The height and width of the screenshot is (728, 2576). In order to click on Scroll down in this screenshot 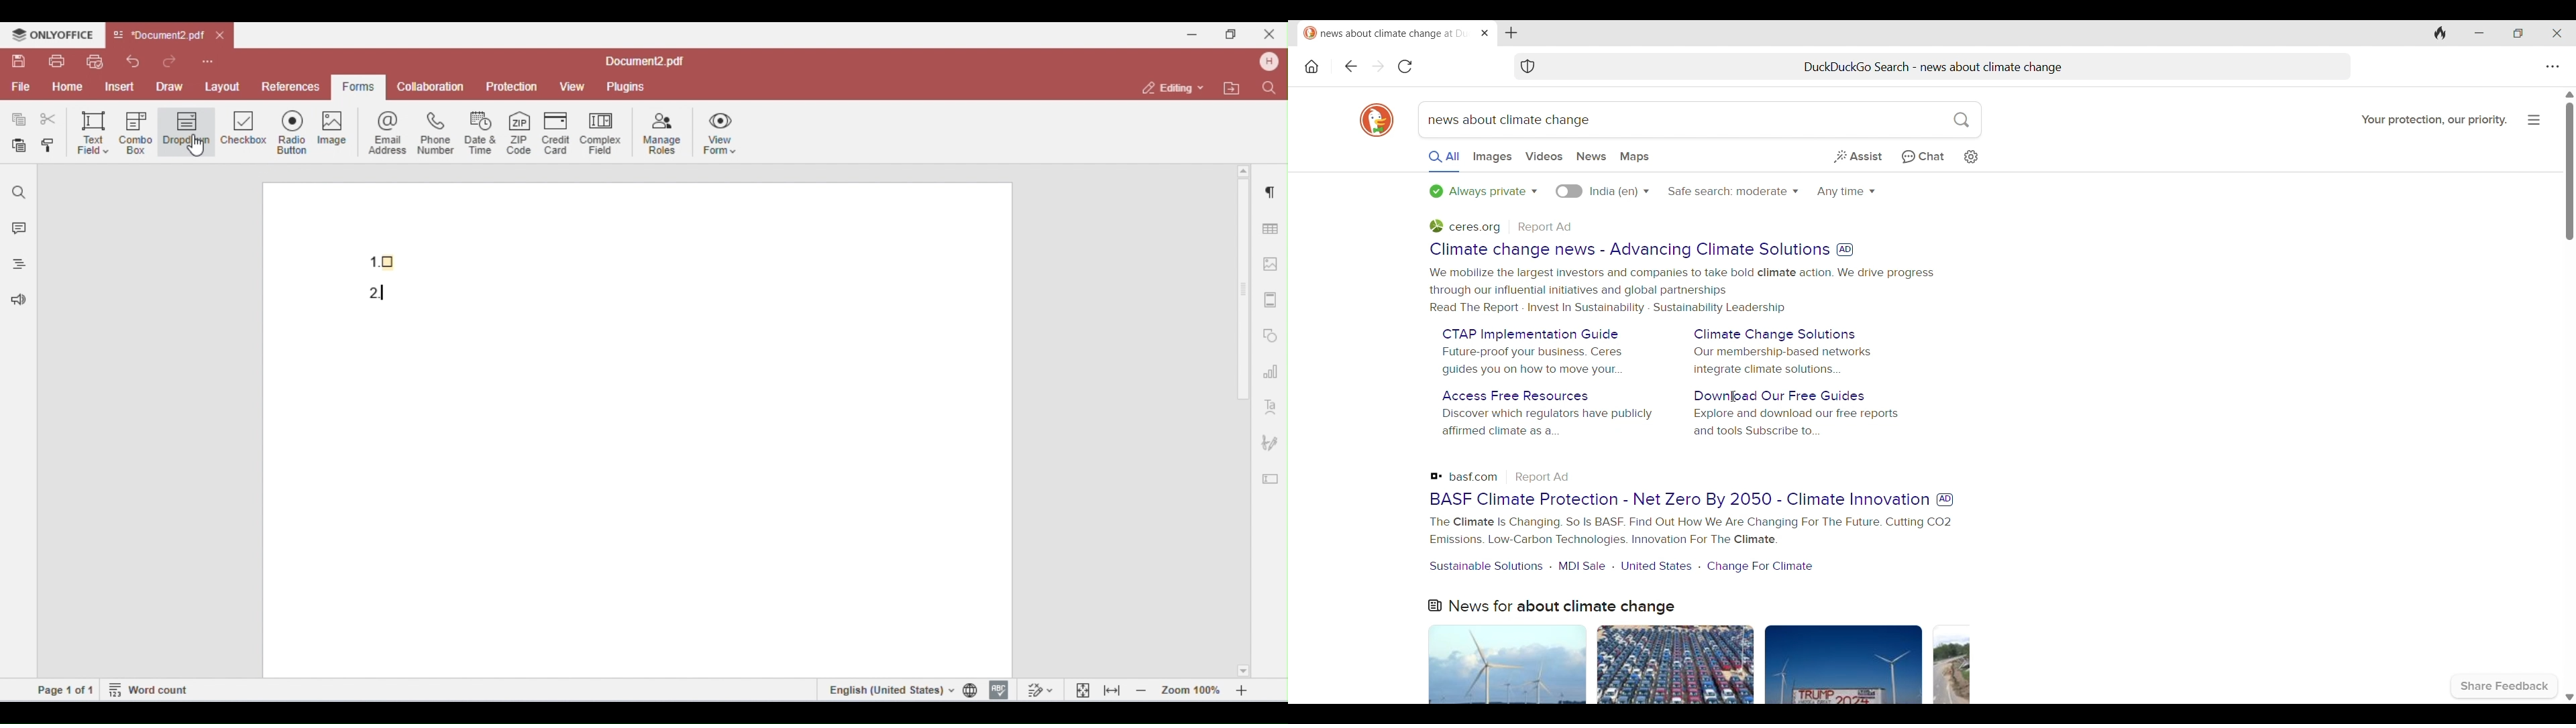, I will do `click(2568, 698)`.